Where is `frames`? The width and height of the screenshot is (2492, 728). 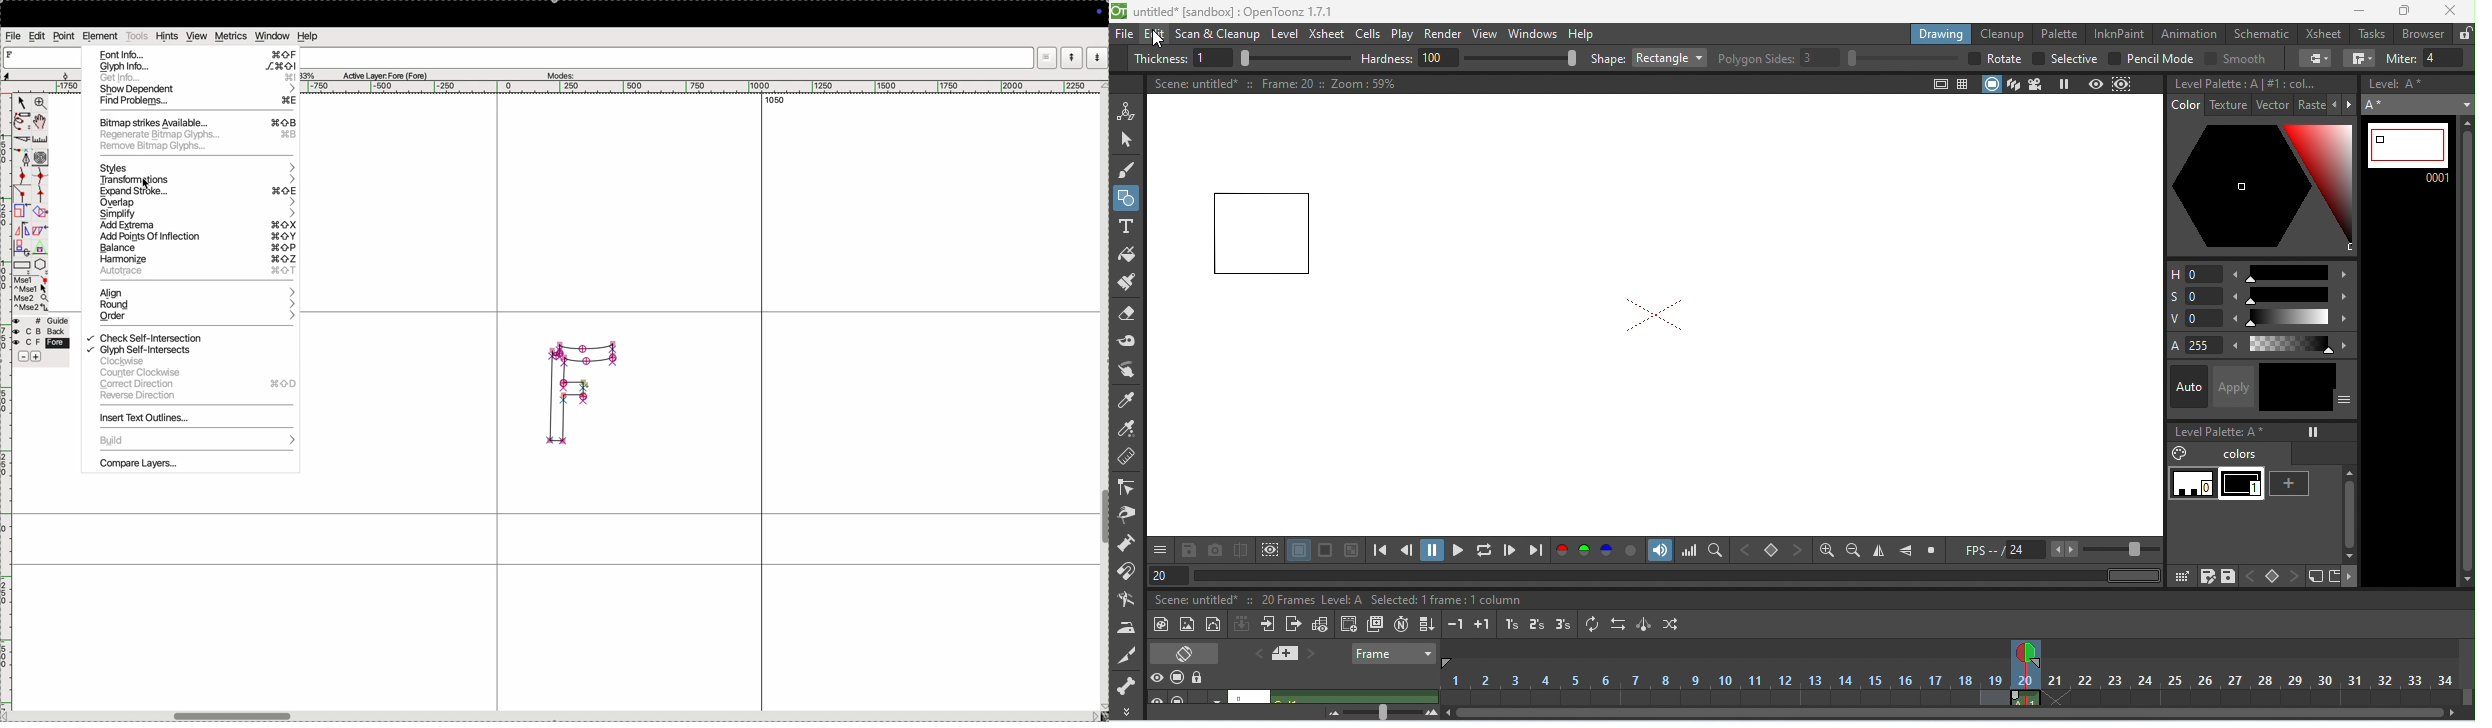 frames is located at coordinates (1956, 683).